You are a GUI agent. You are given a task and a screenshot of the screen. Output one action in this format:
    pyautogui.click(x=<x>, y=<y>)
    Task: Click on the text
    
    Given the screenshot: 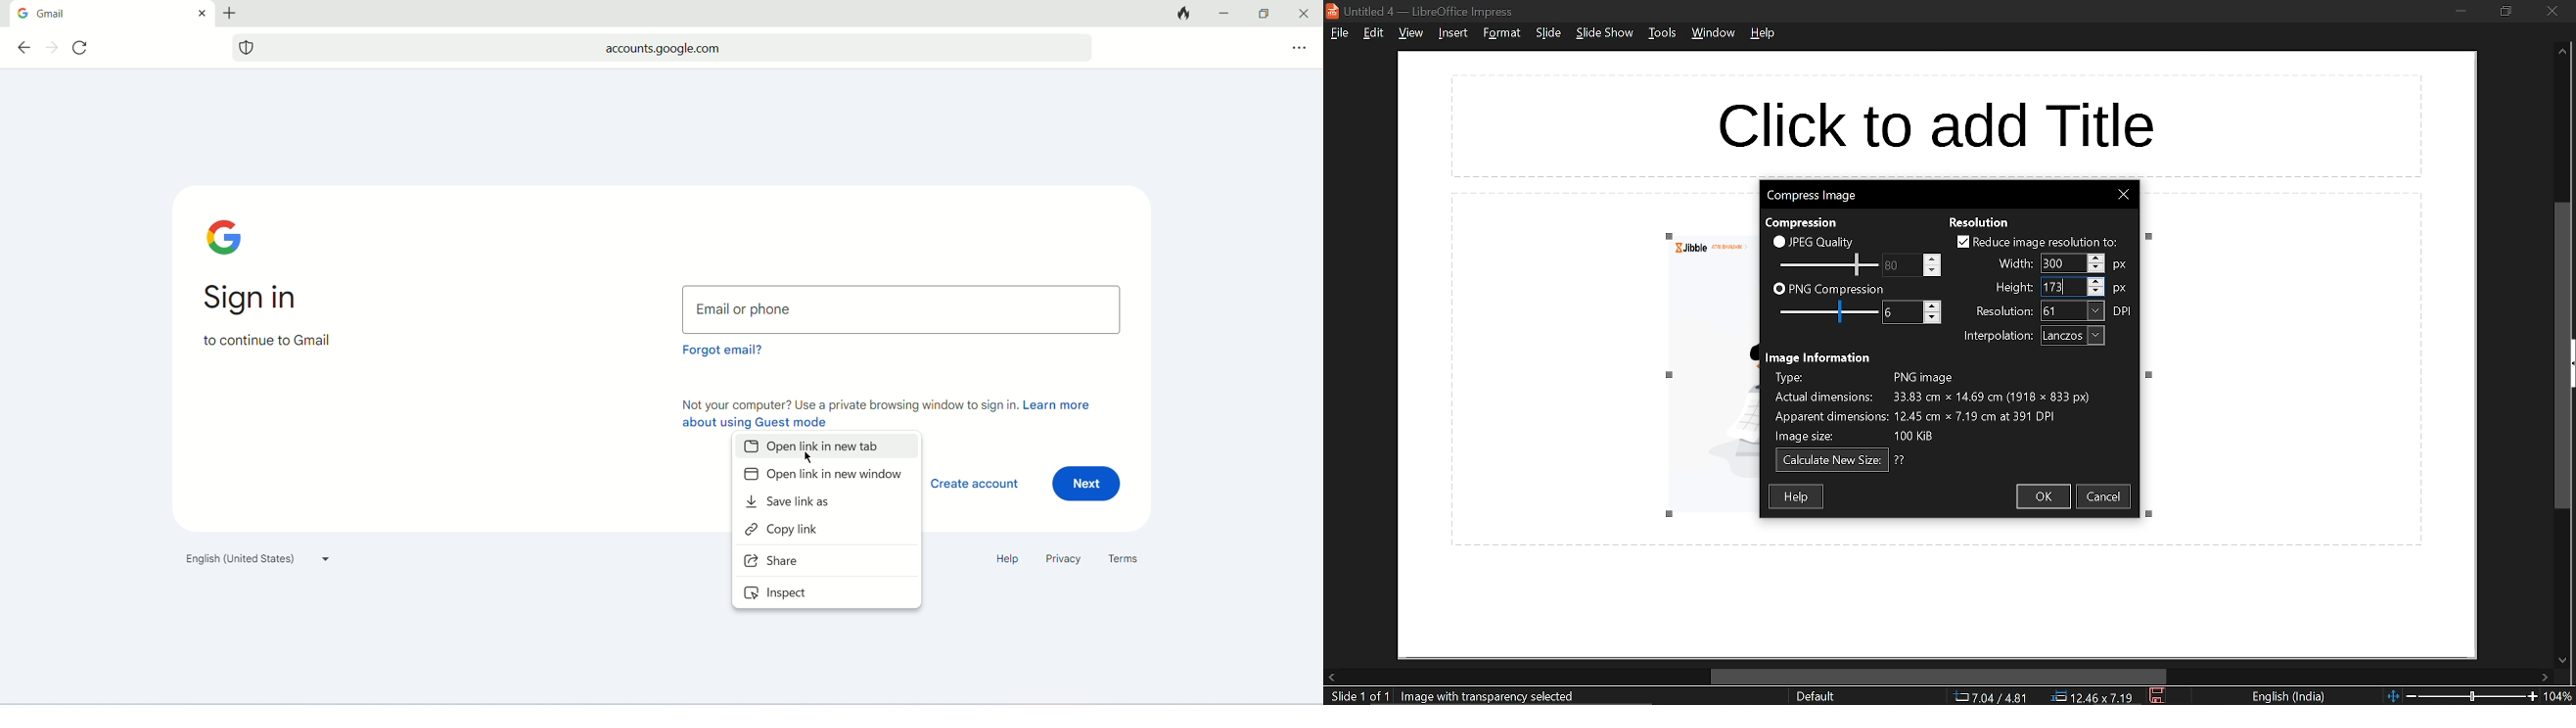 What is the action you would take?
    pyautogui.click(x=1807, y=221)
    